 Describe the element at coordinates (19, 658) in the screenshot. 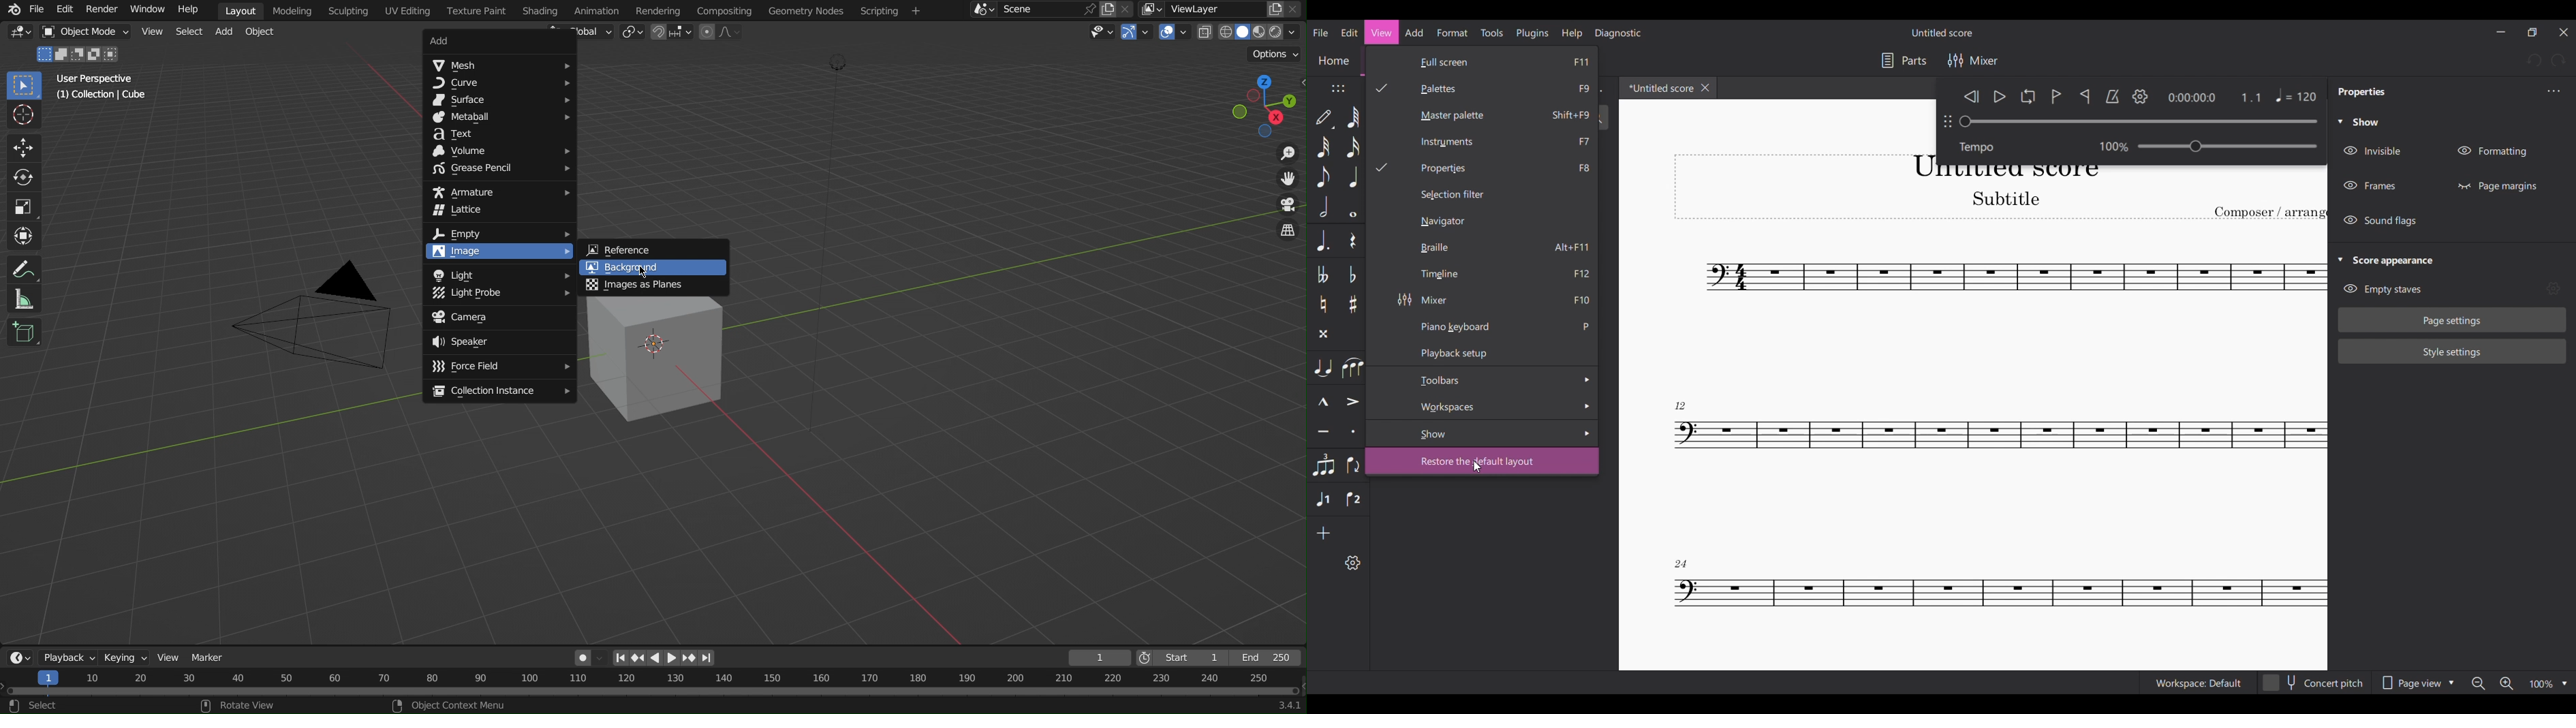

I see `Editor Types` at that location.